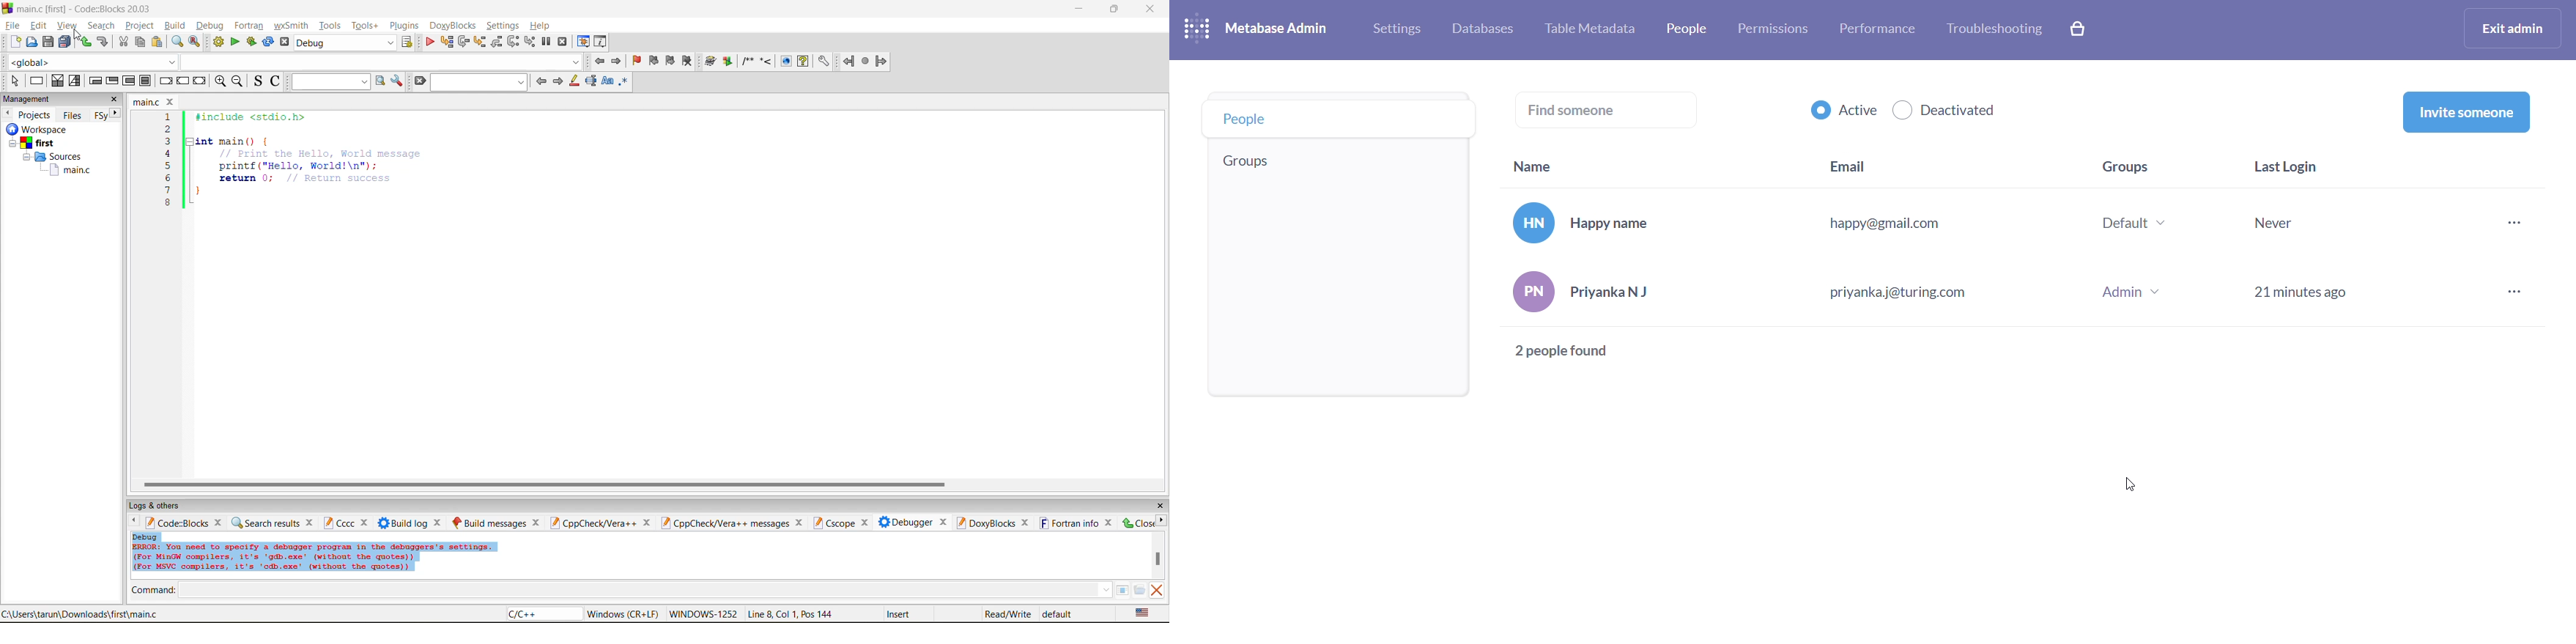  What do you see at coordinates (300, 169) in the screenshot?
I see `1 #include <stdio.h>

2

3 int main() {

4 // Print the He >, World message
a printf ("Hello, World!\n");

[3 return 0; // Return success

7 }

8` at bounding box center [300, 169].